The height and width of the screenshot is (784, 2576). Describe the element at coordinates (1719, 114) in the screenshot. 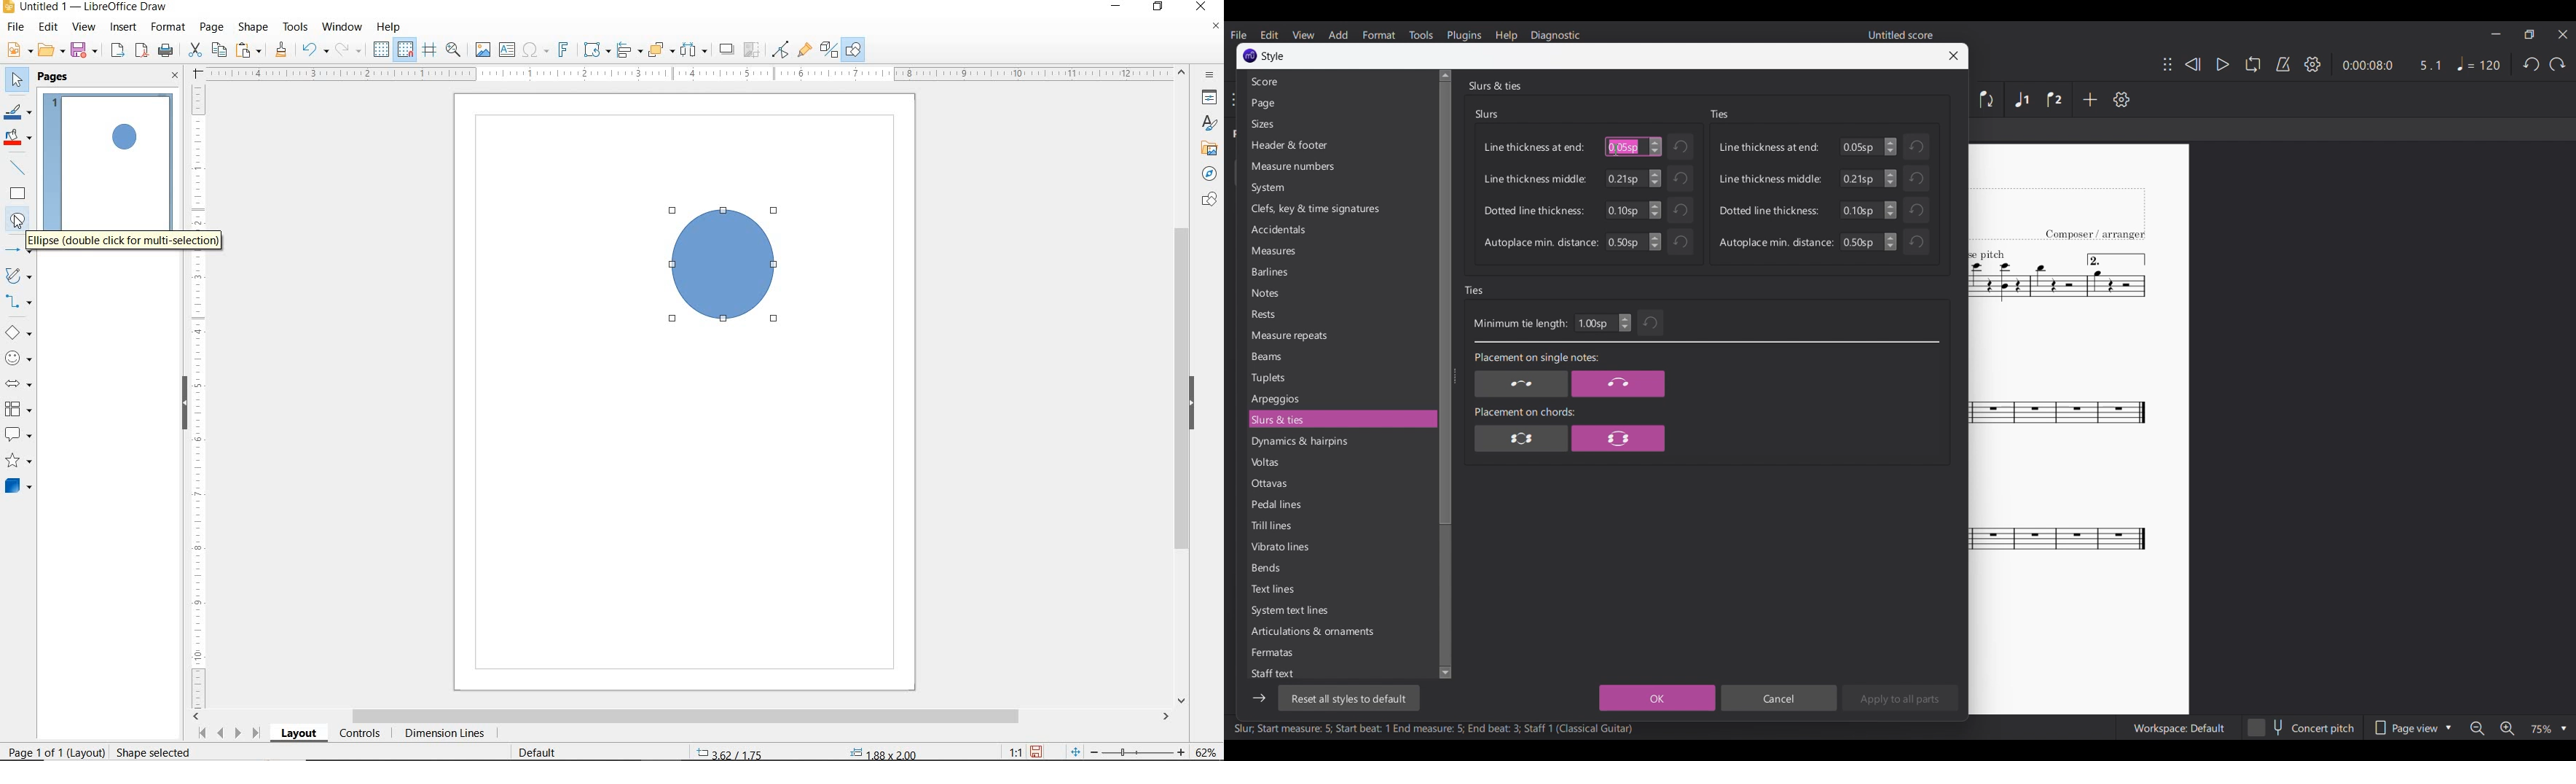

I see `Ties` at that location.